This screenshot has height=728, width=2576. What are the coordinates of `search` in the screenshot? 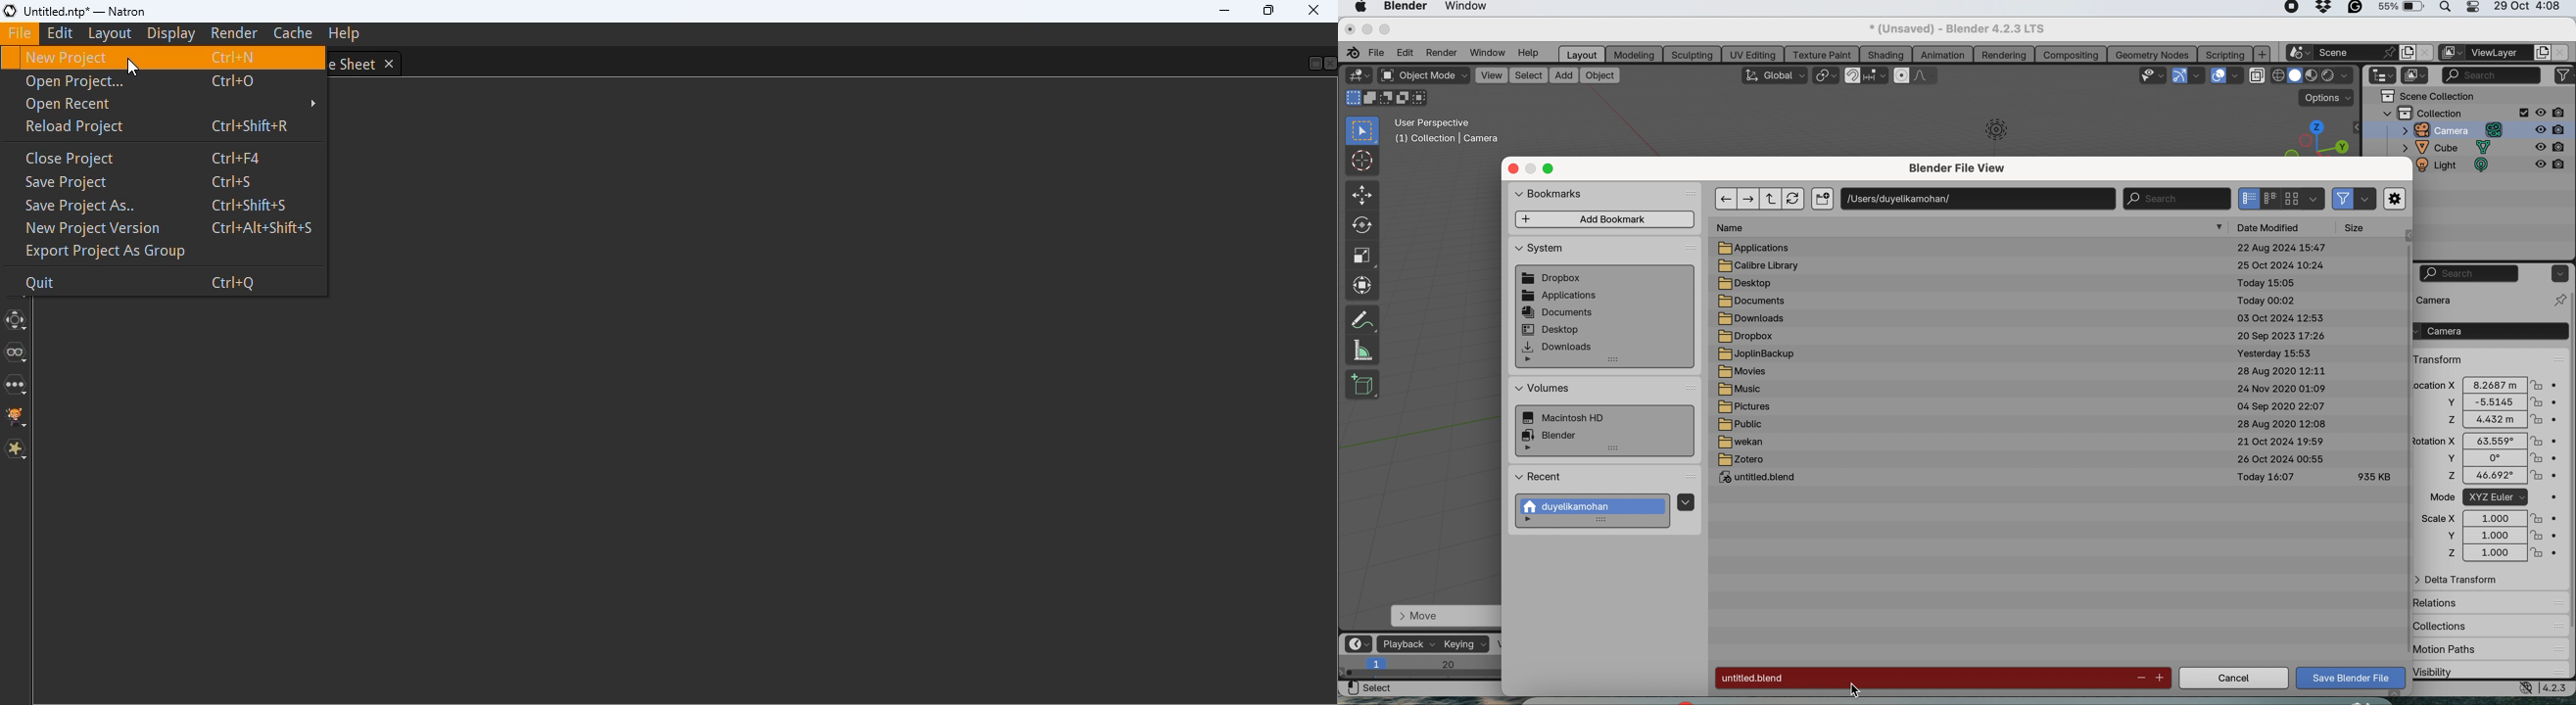 It's located at (2492, 74).